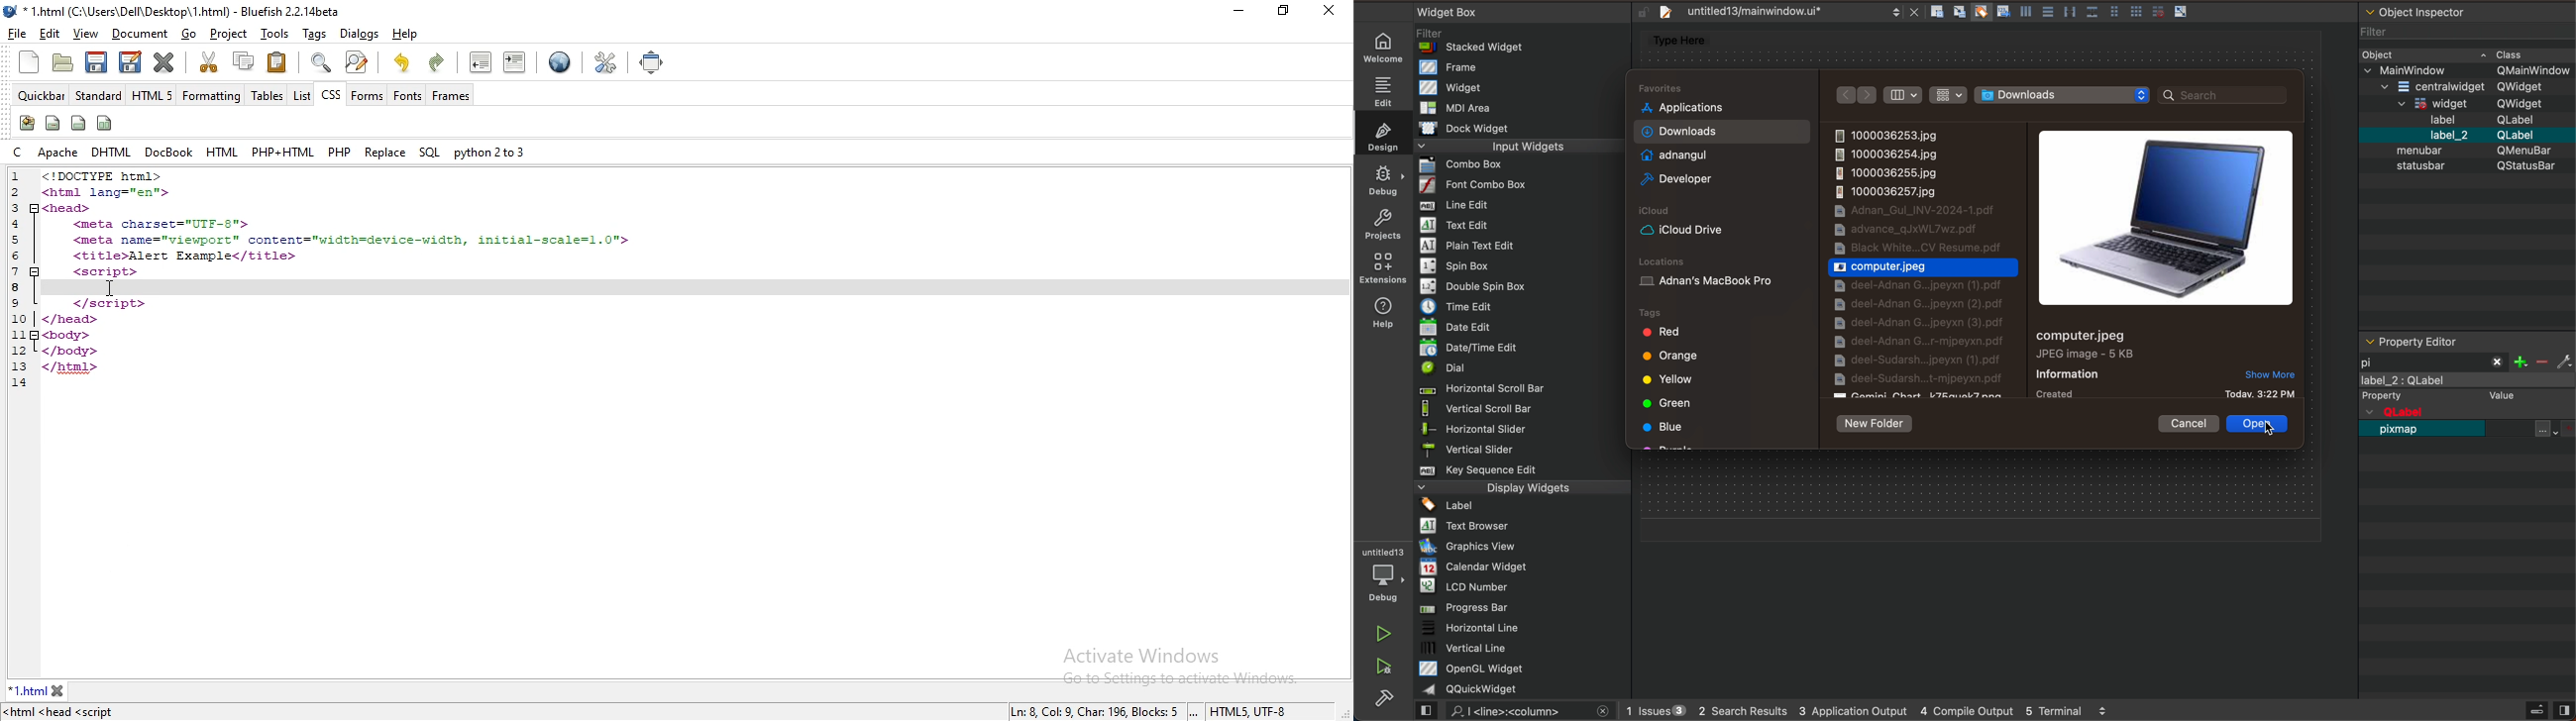 This screenshot has width=2576, height=728. I want to click on <head>, so click(68, 207).